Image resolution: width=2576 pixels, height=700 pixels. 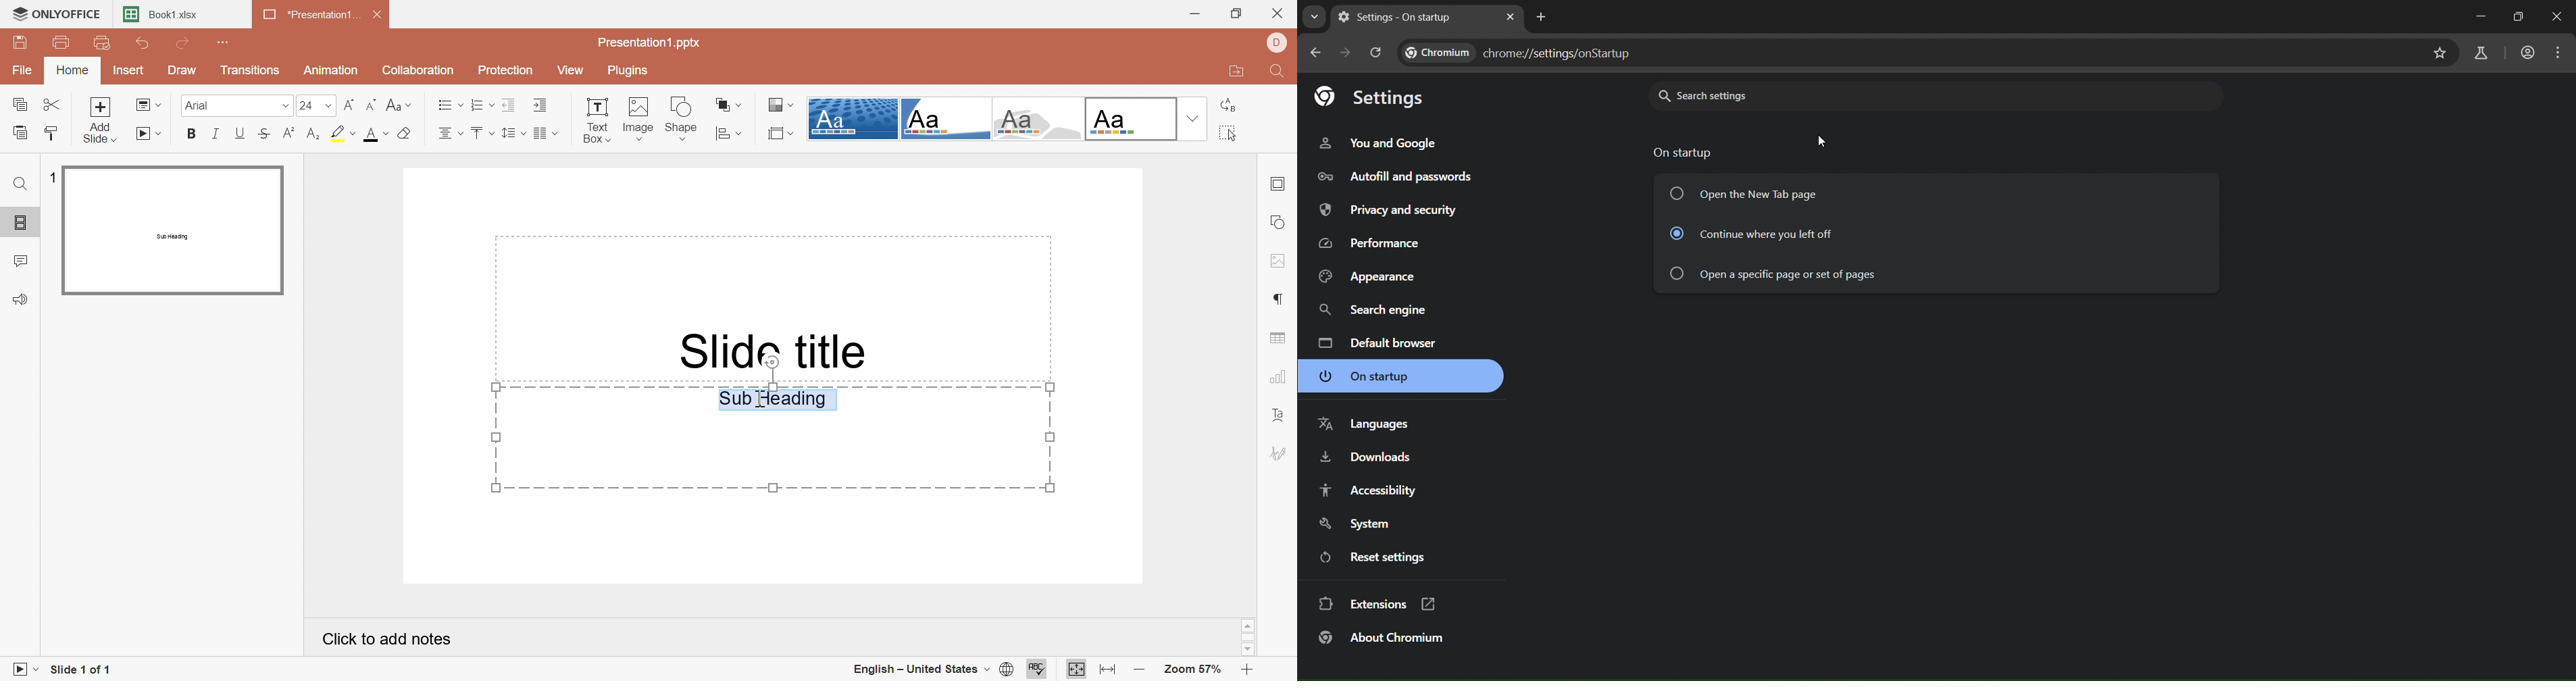 What do you see at coordinates (147, 106) in the screenshot?
I see `Change slide layout` at bounding box center [147, 106].